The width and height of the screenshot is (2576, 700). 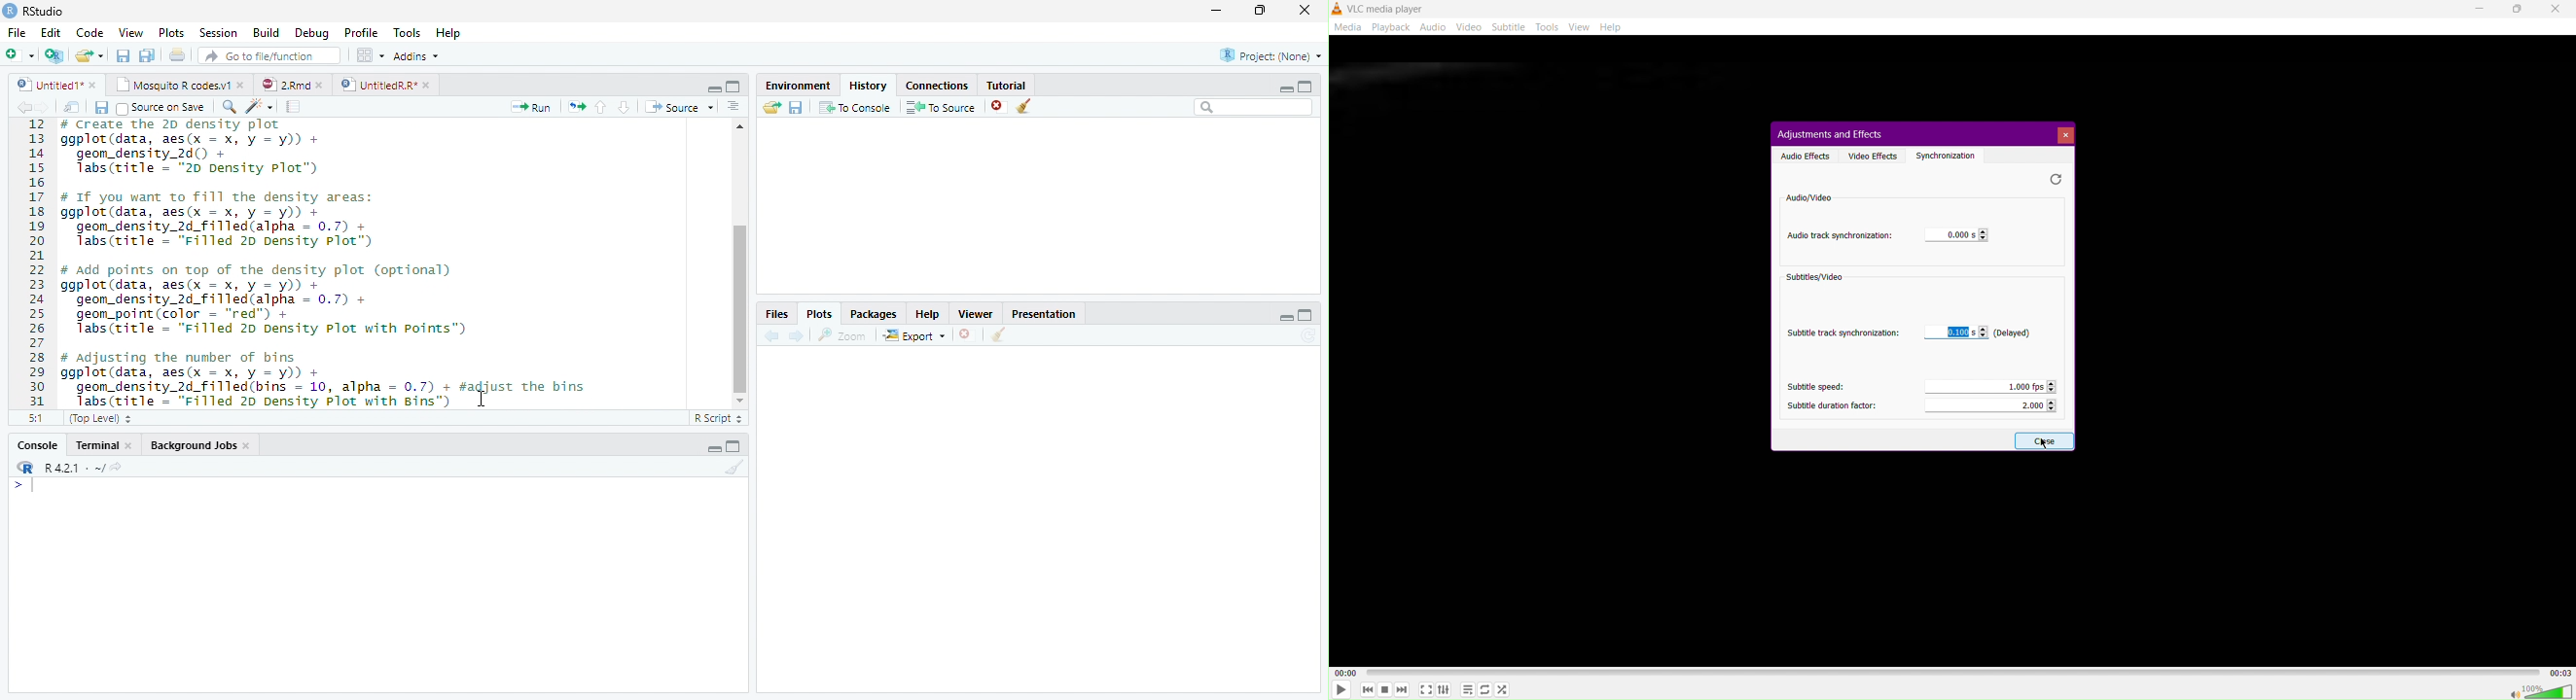 What do you see at coordinates (998, 107) in the screenshot?
I see `close` at bounding box center [998, 107].